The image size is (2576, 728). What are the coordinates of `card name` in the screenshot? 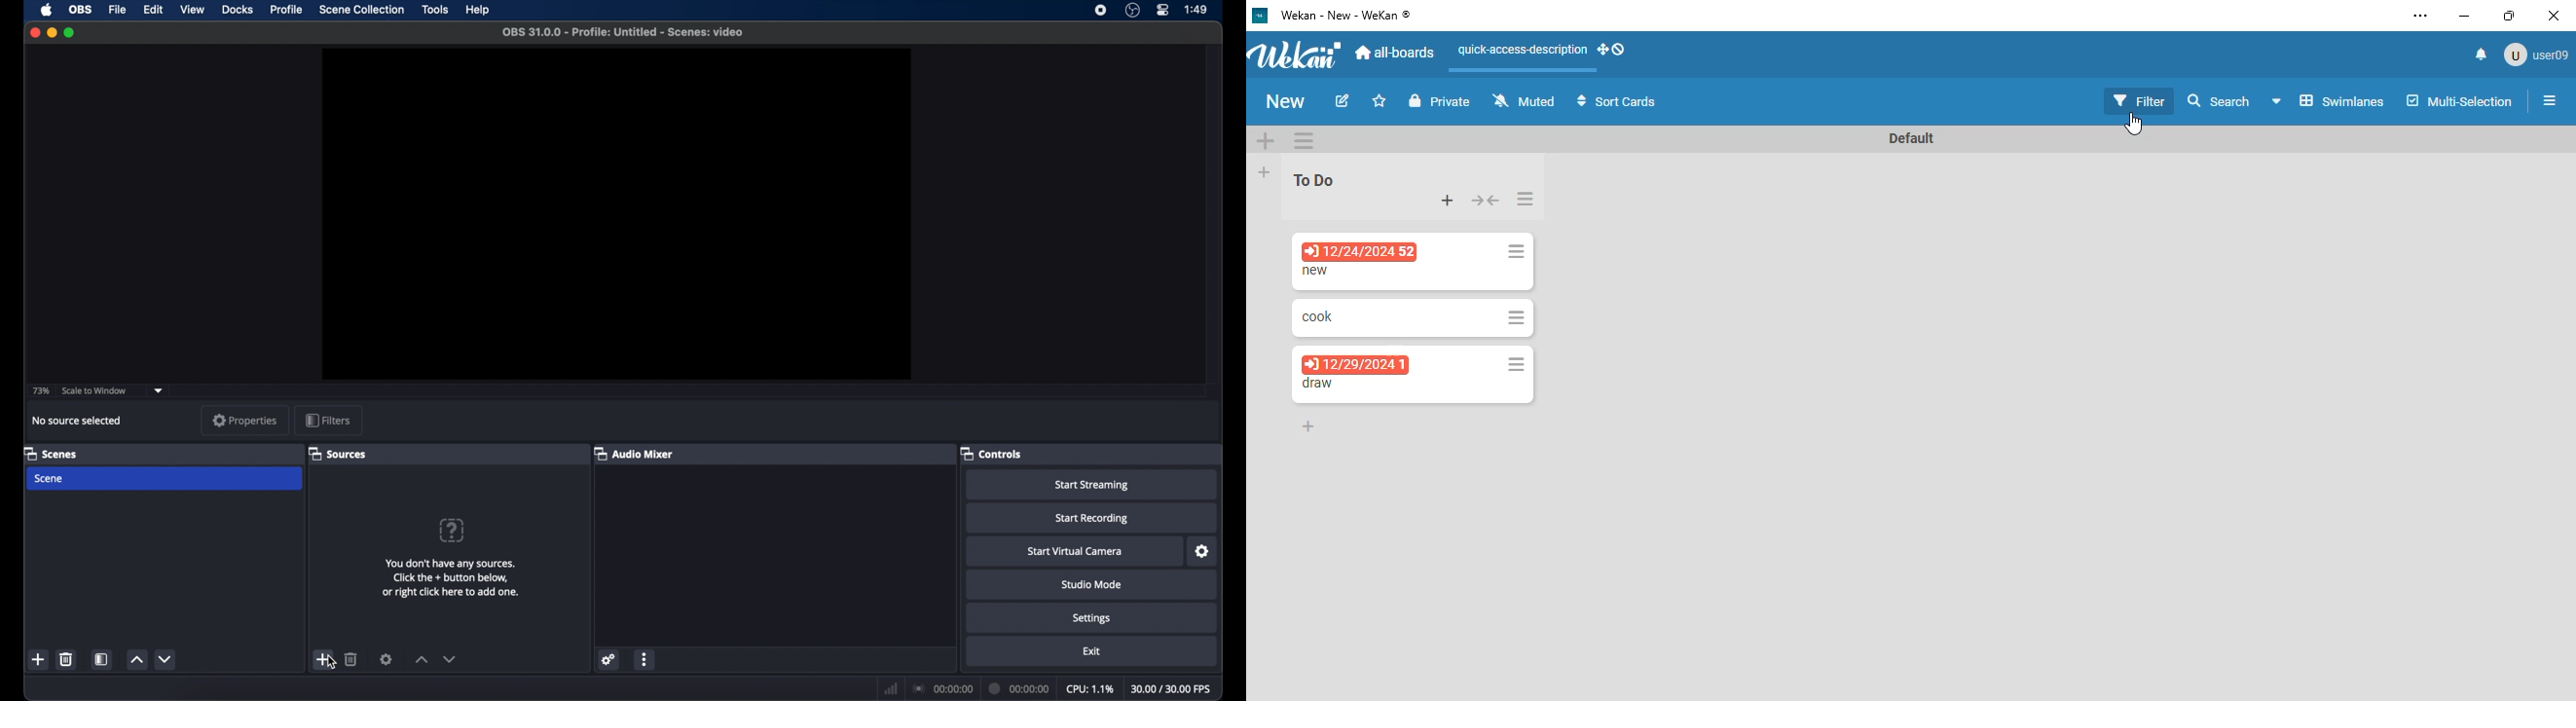 It's located at (1317, 384).